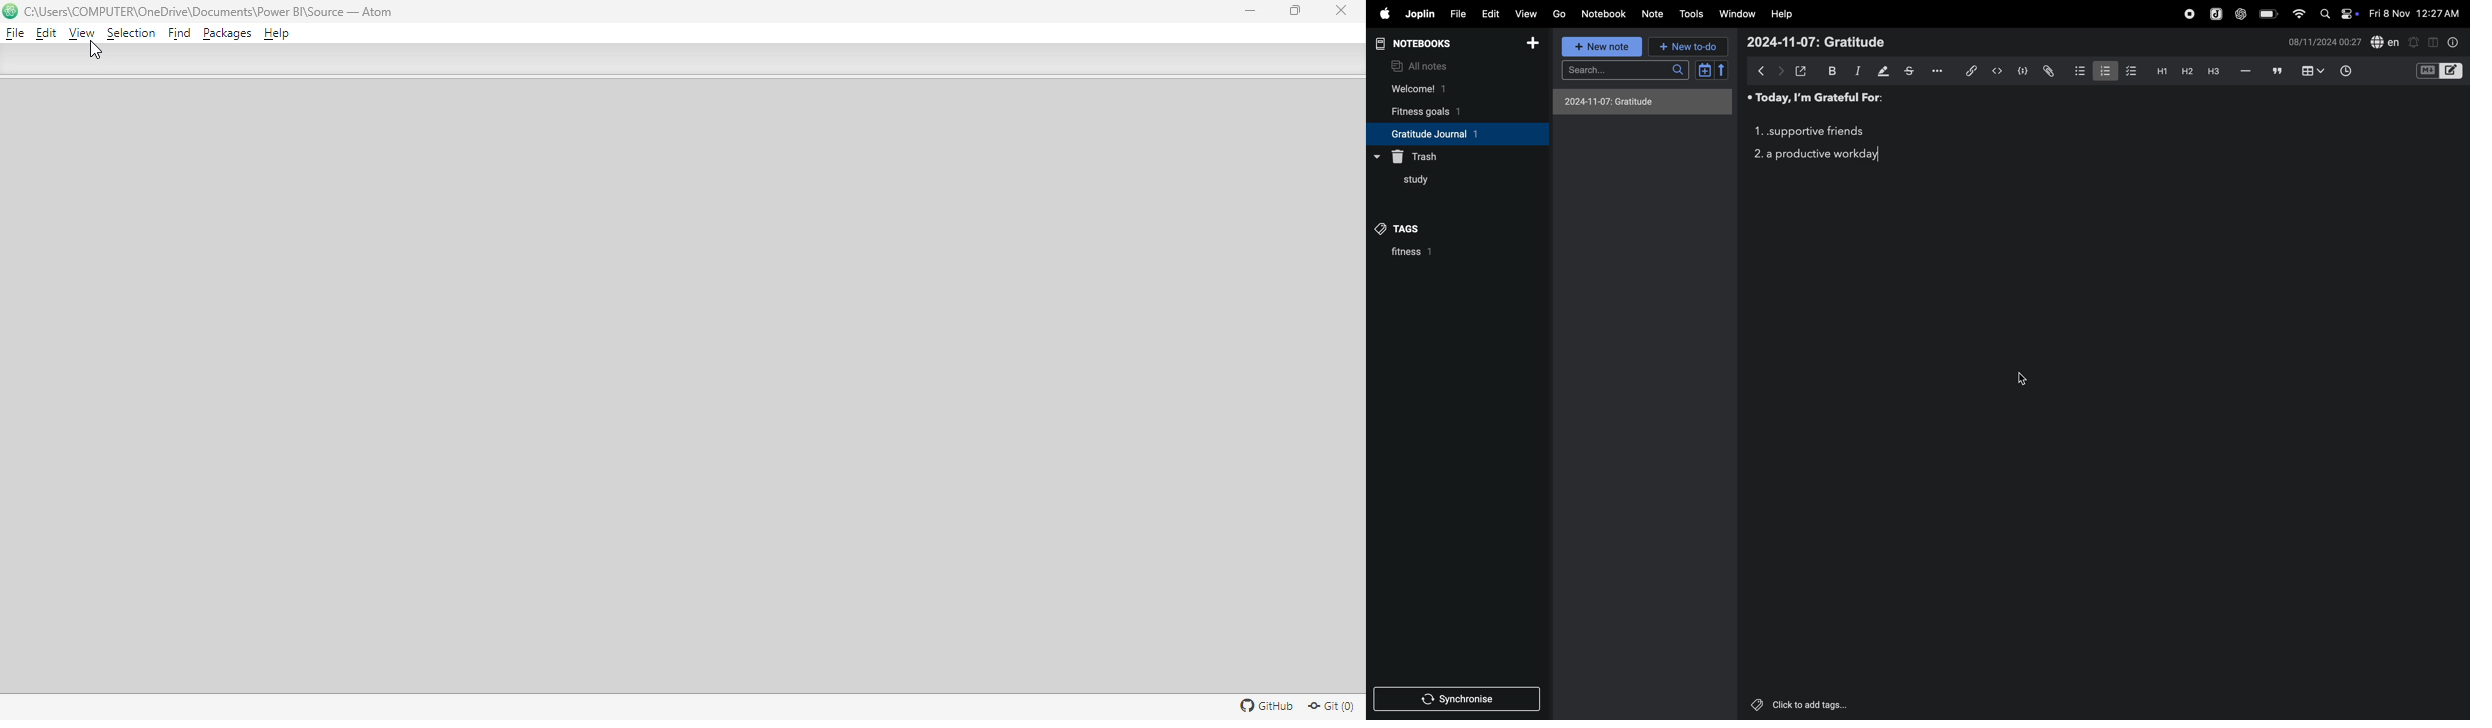  What do you see at coordinates (2298, 14) in the screenshot?
I see `wifi` at bounding box center [2298, 14].